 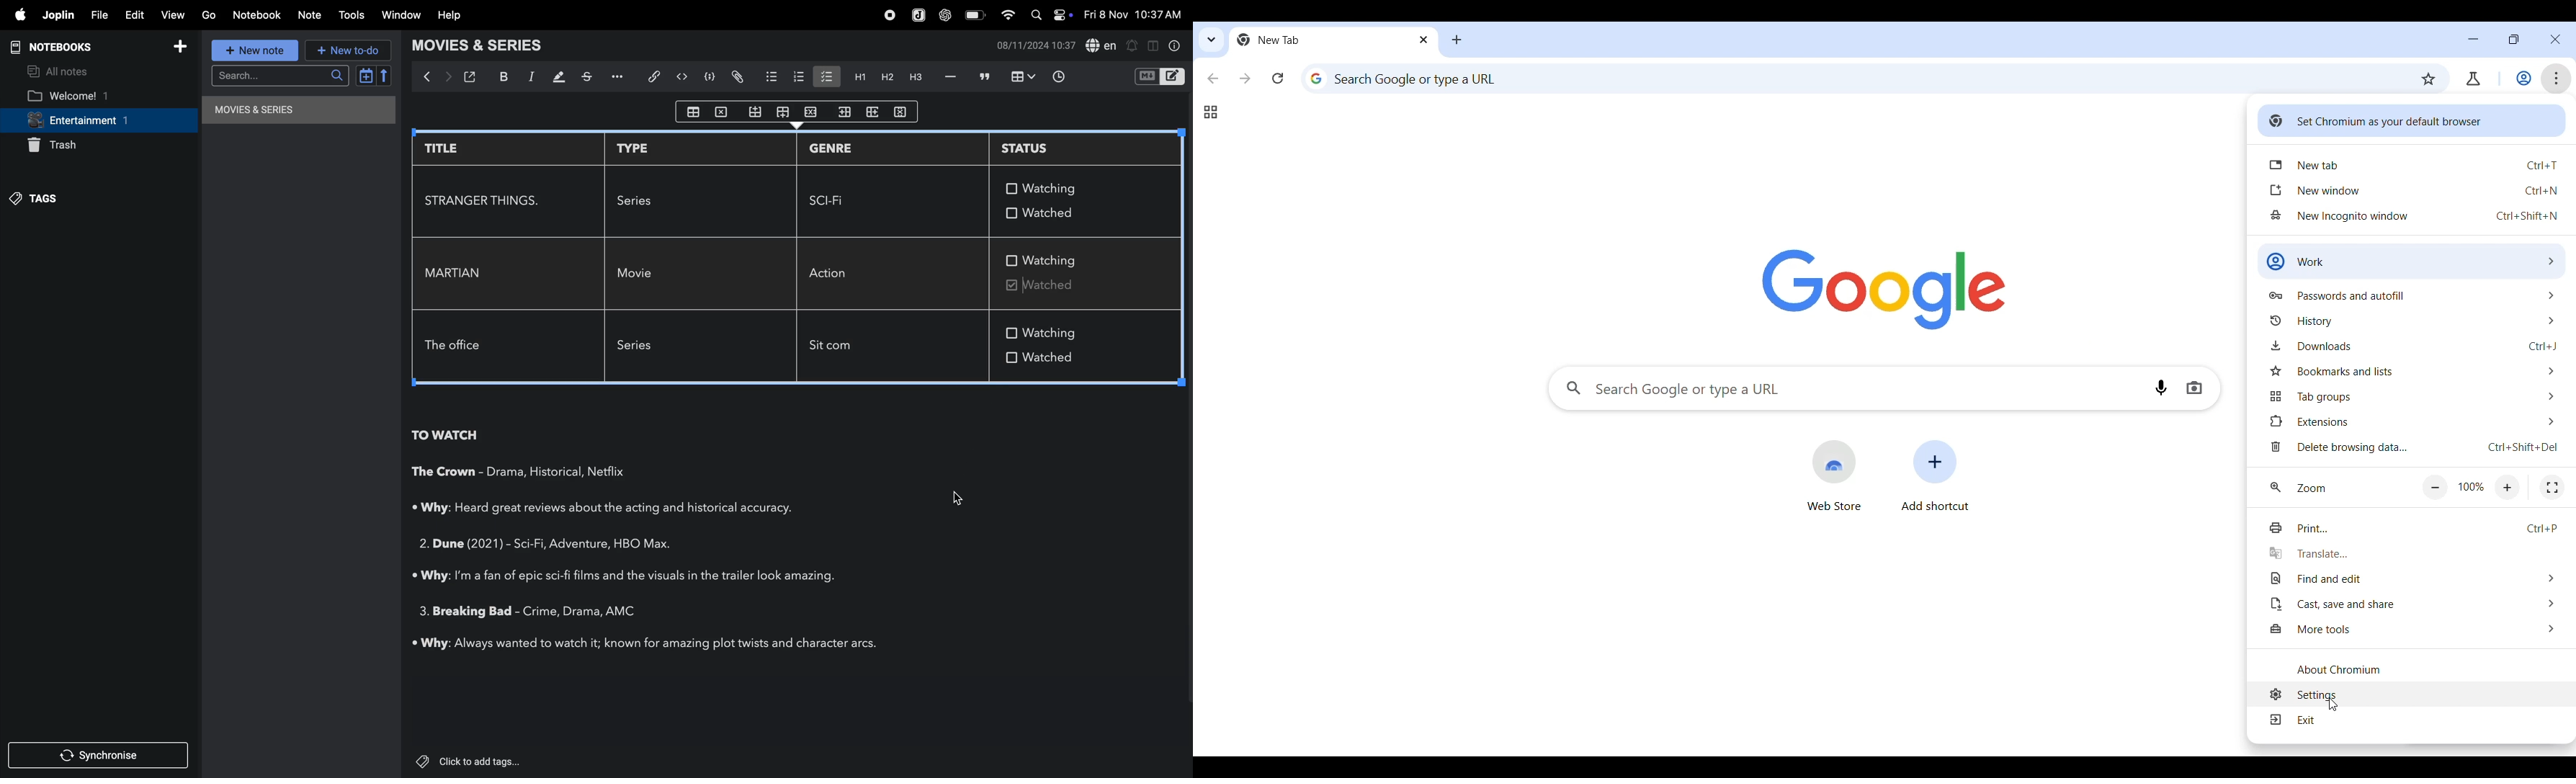 I want to click on edit, so click(x=136, y=16).